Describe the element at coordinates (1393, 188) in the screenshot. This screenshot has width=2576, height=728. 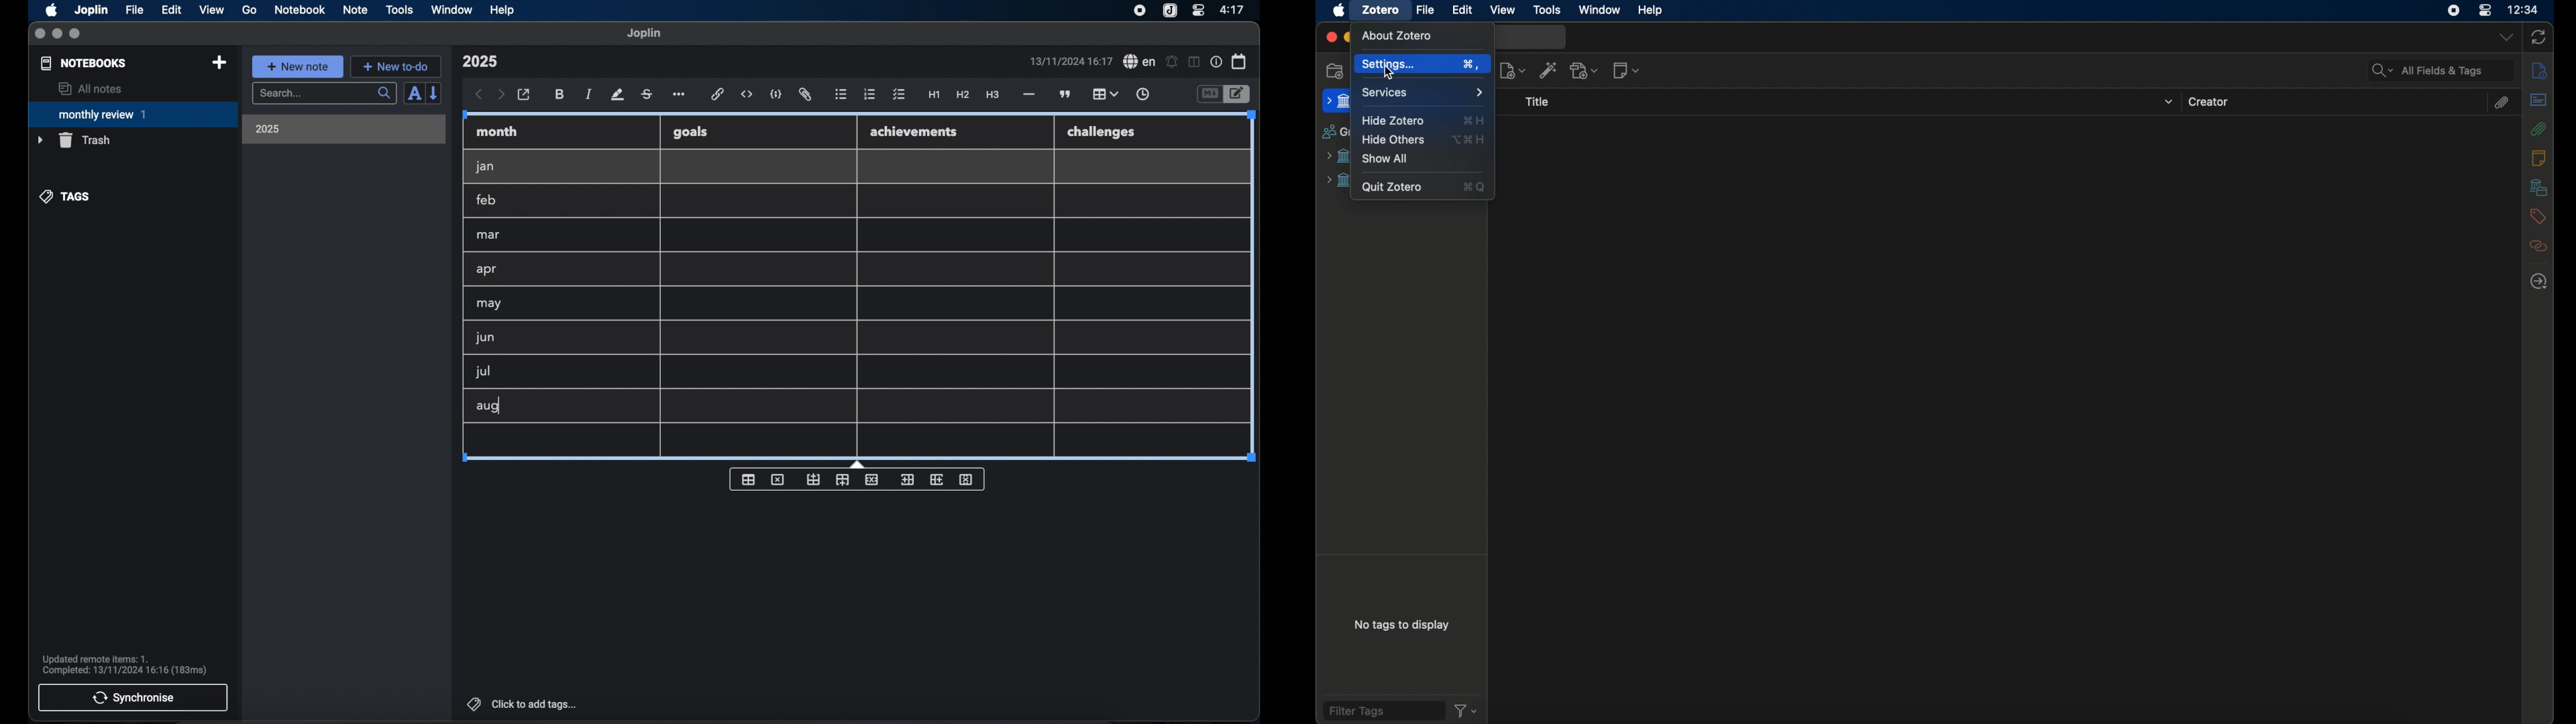
I see `quit zotero` at that location.